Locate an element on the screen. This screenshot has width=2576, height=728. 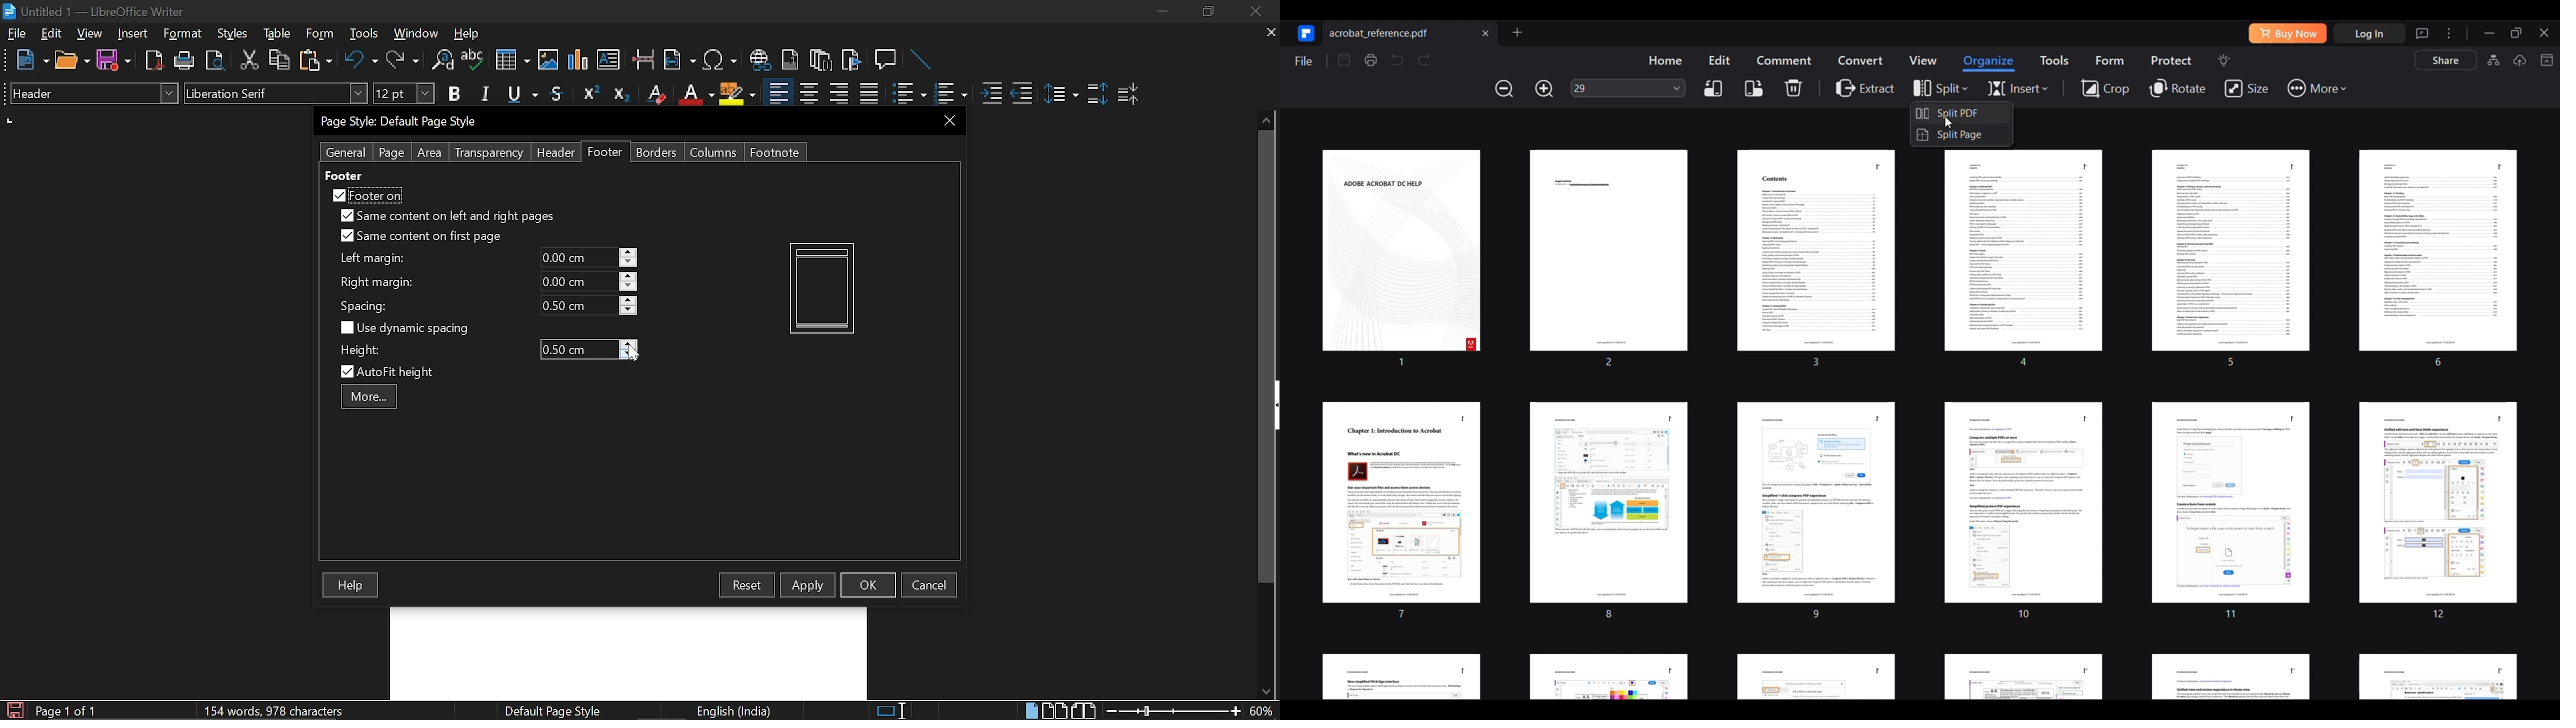
Transparency is located at coordinates (487, 153).